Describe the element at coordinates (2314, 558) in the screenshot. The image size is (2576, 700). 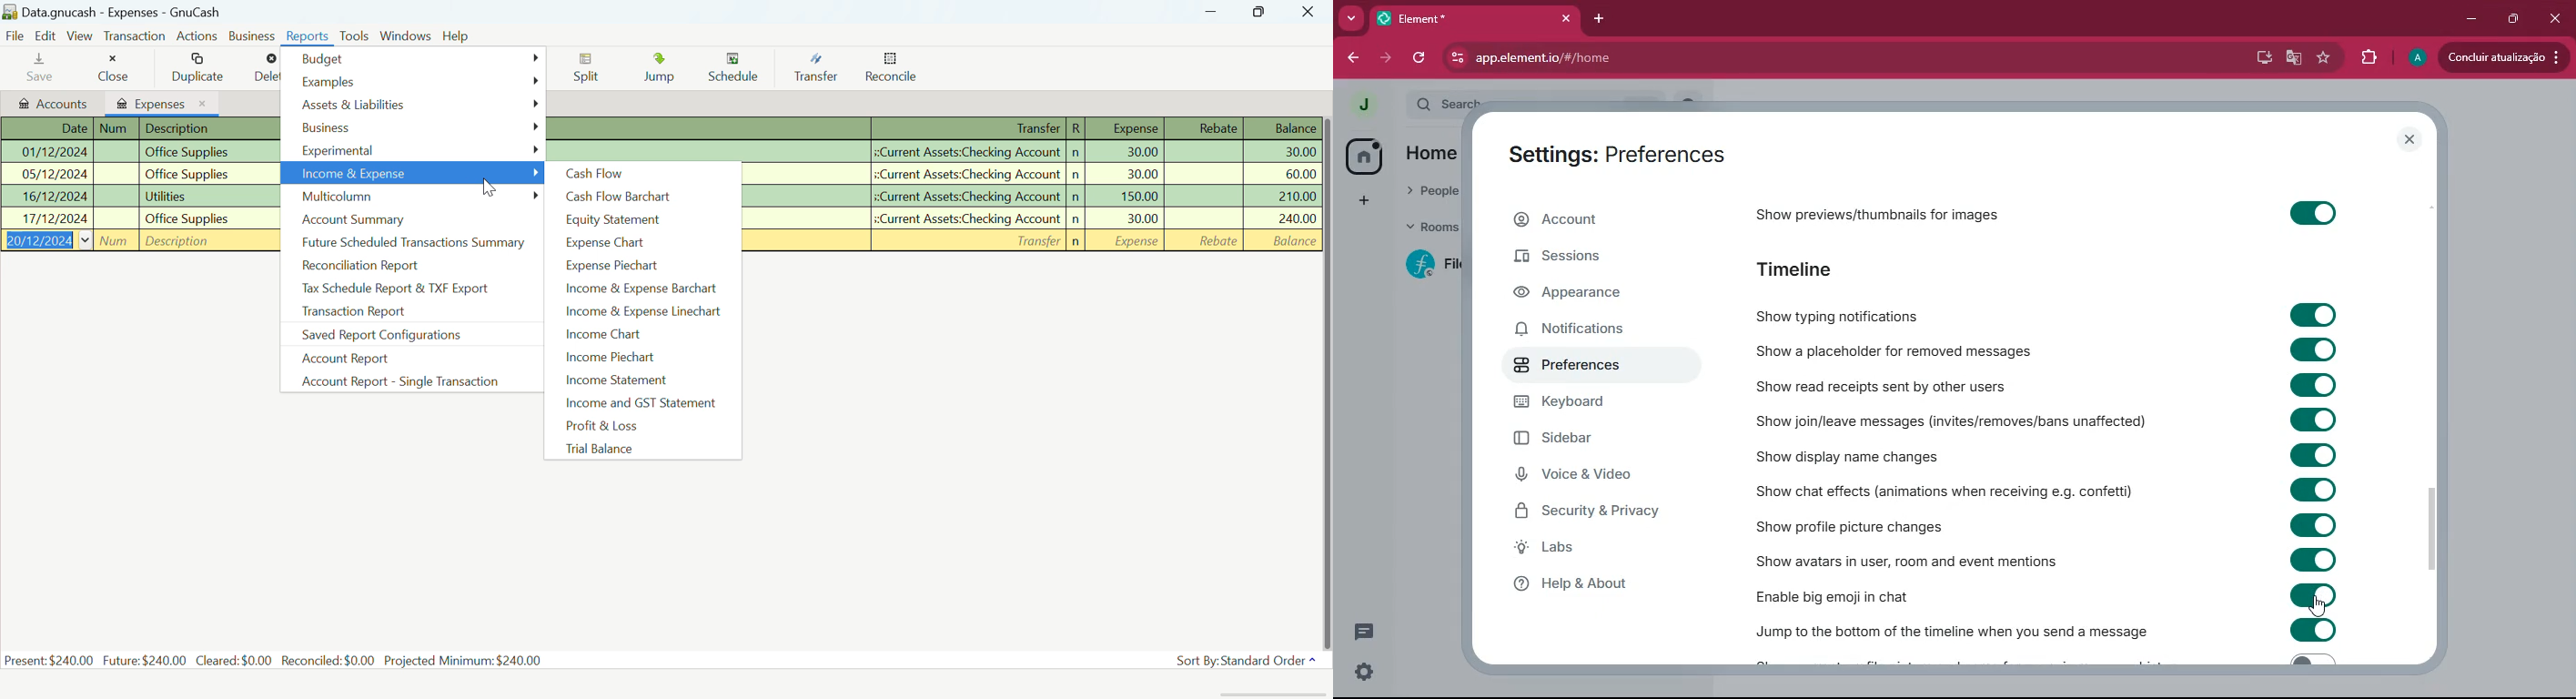
I see `toggle on ` at that location.